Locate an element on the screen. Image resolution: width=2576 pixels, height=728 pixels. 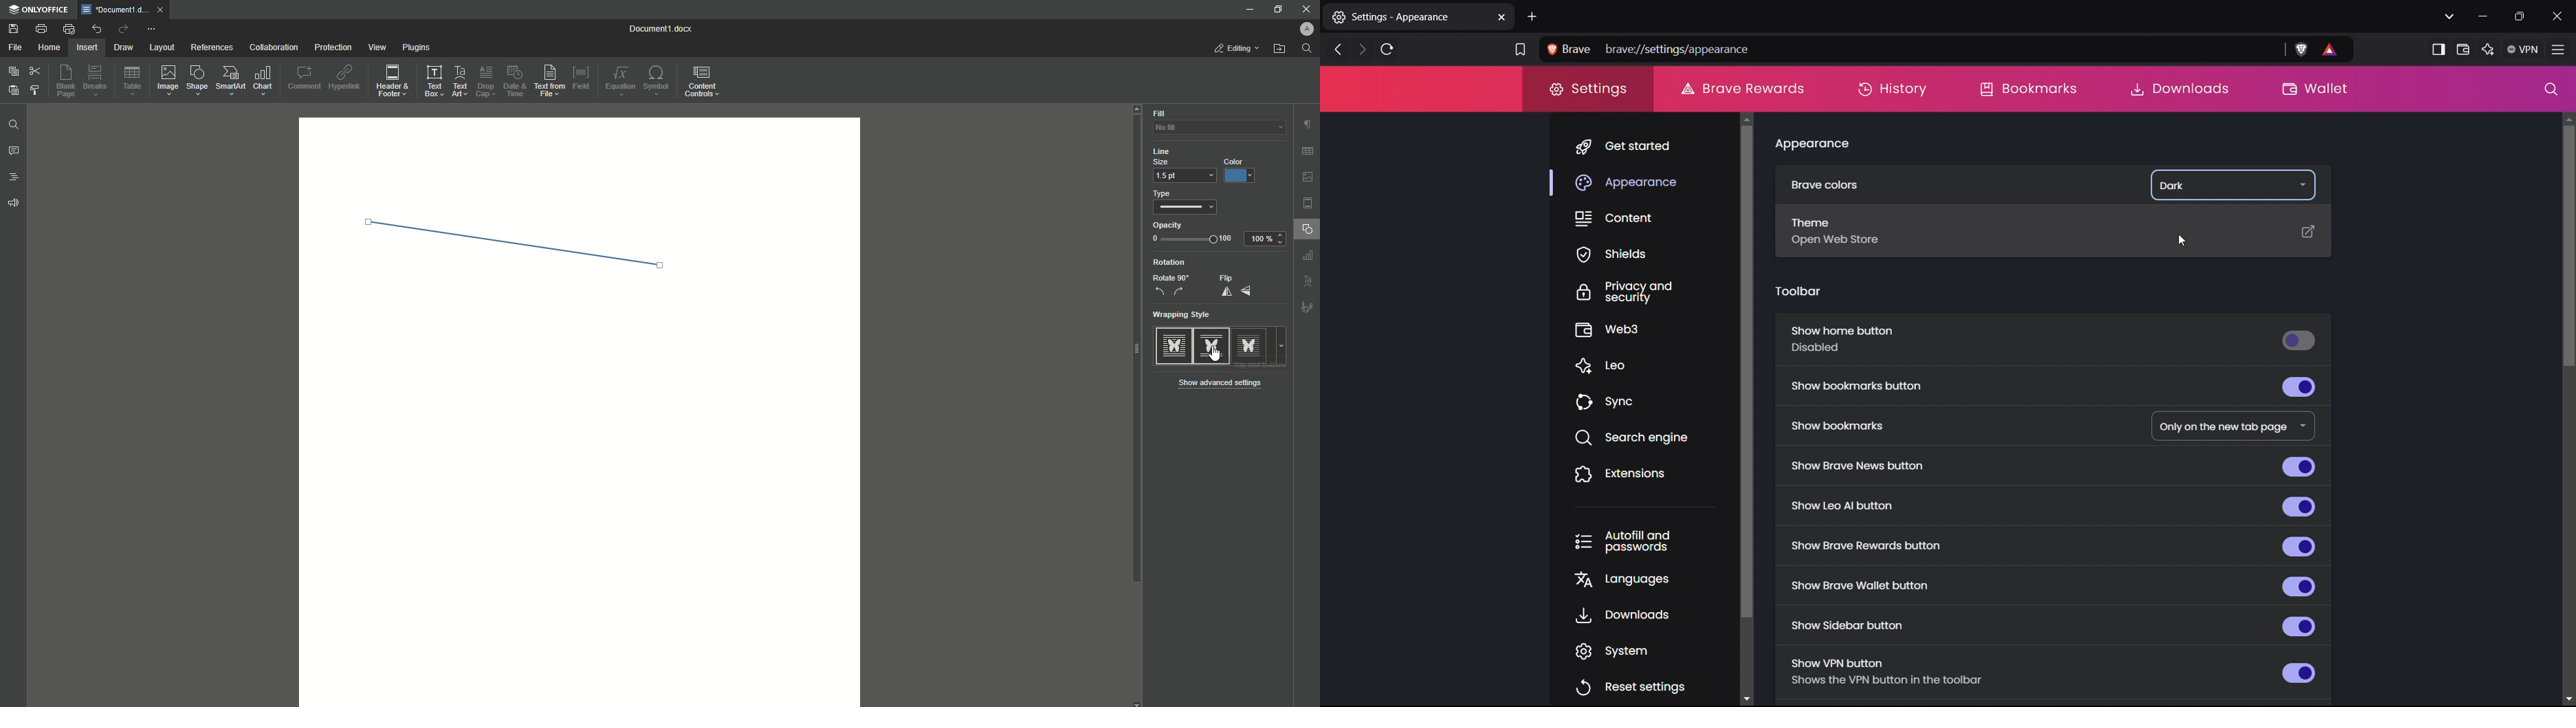
Table is located at coordinates (133, 83).